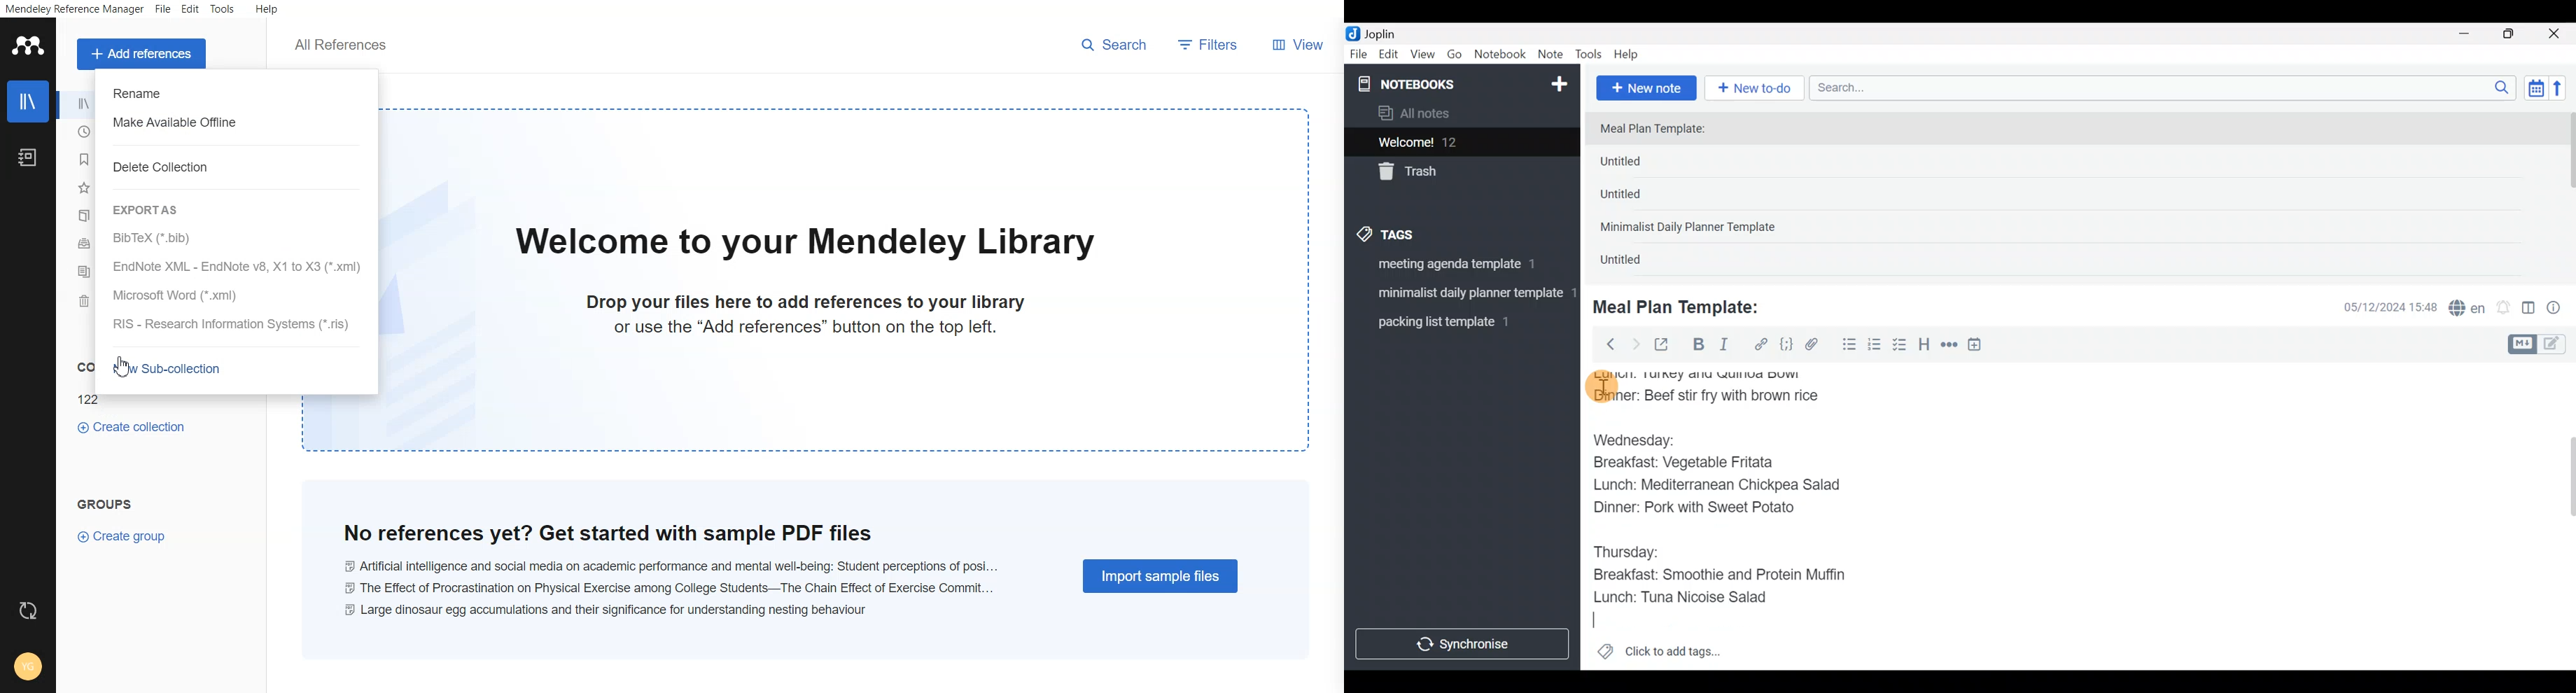  What do you see at coordinates (1757, 89) in the screenshot?
I see `New to-do` at bounding box center [1757, 89].